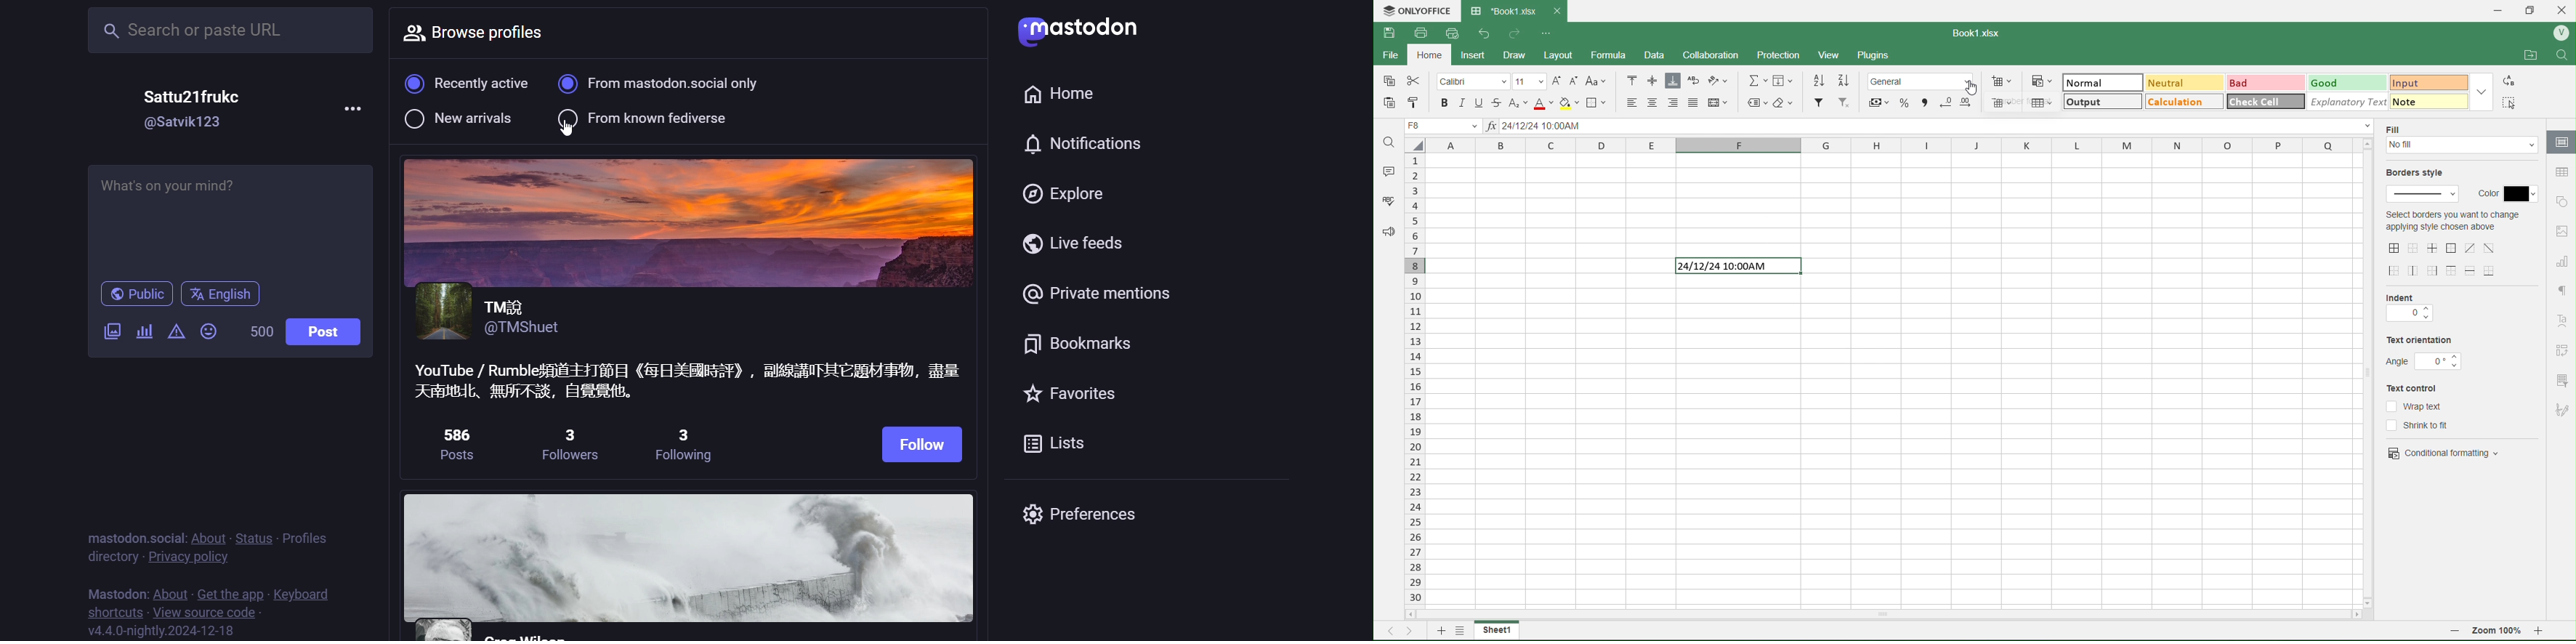 The height and width of the screenshot is (644, 2576). What do you see at coordinates (1474, 81) in the screenshot?
I see `Font Style` at bounding box center [1474, 81].